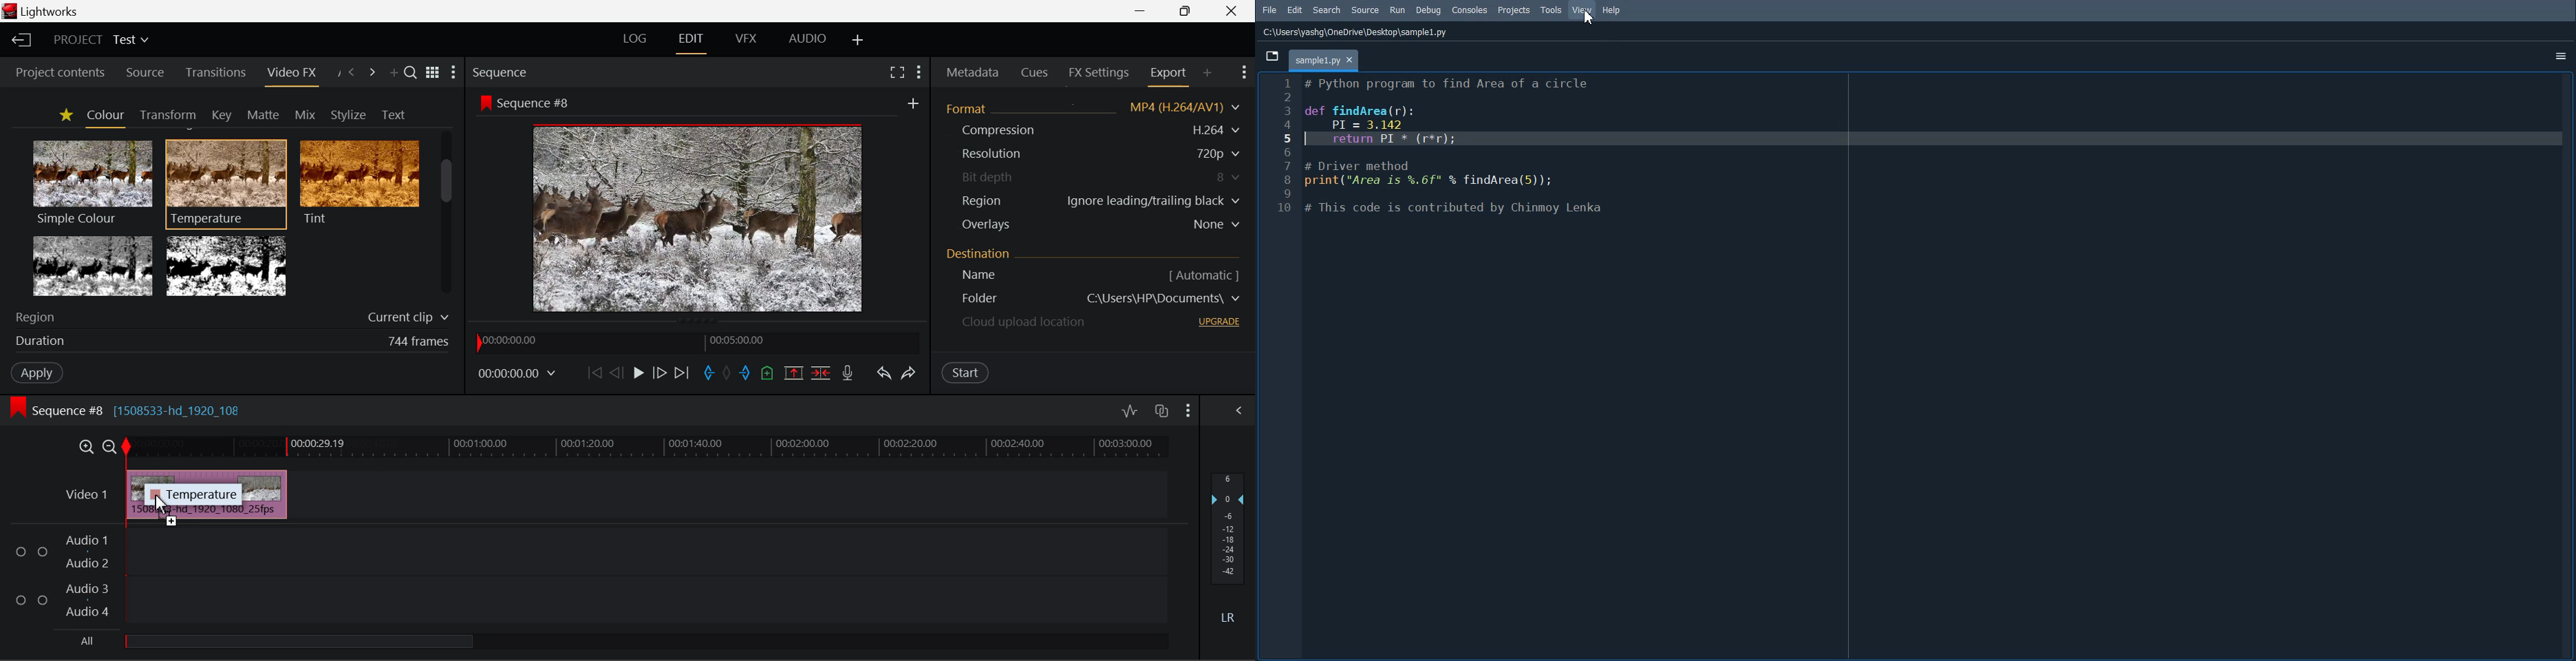 This screenshot has height=672, width=2576. What do you see at coordinates (146, 75) in the screenshot?
I see `Source` at bounding box center [146, 75].